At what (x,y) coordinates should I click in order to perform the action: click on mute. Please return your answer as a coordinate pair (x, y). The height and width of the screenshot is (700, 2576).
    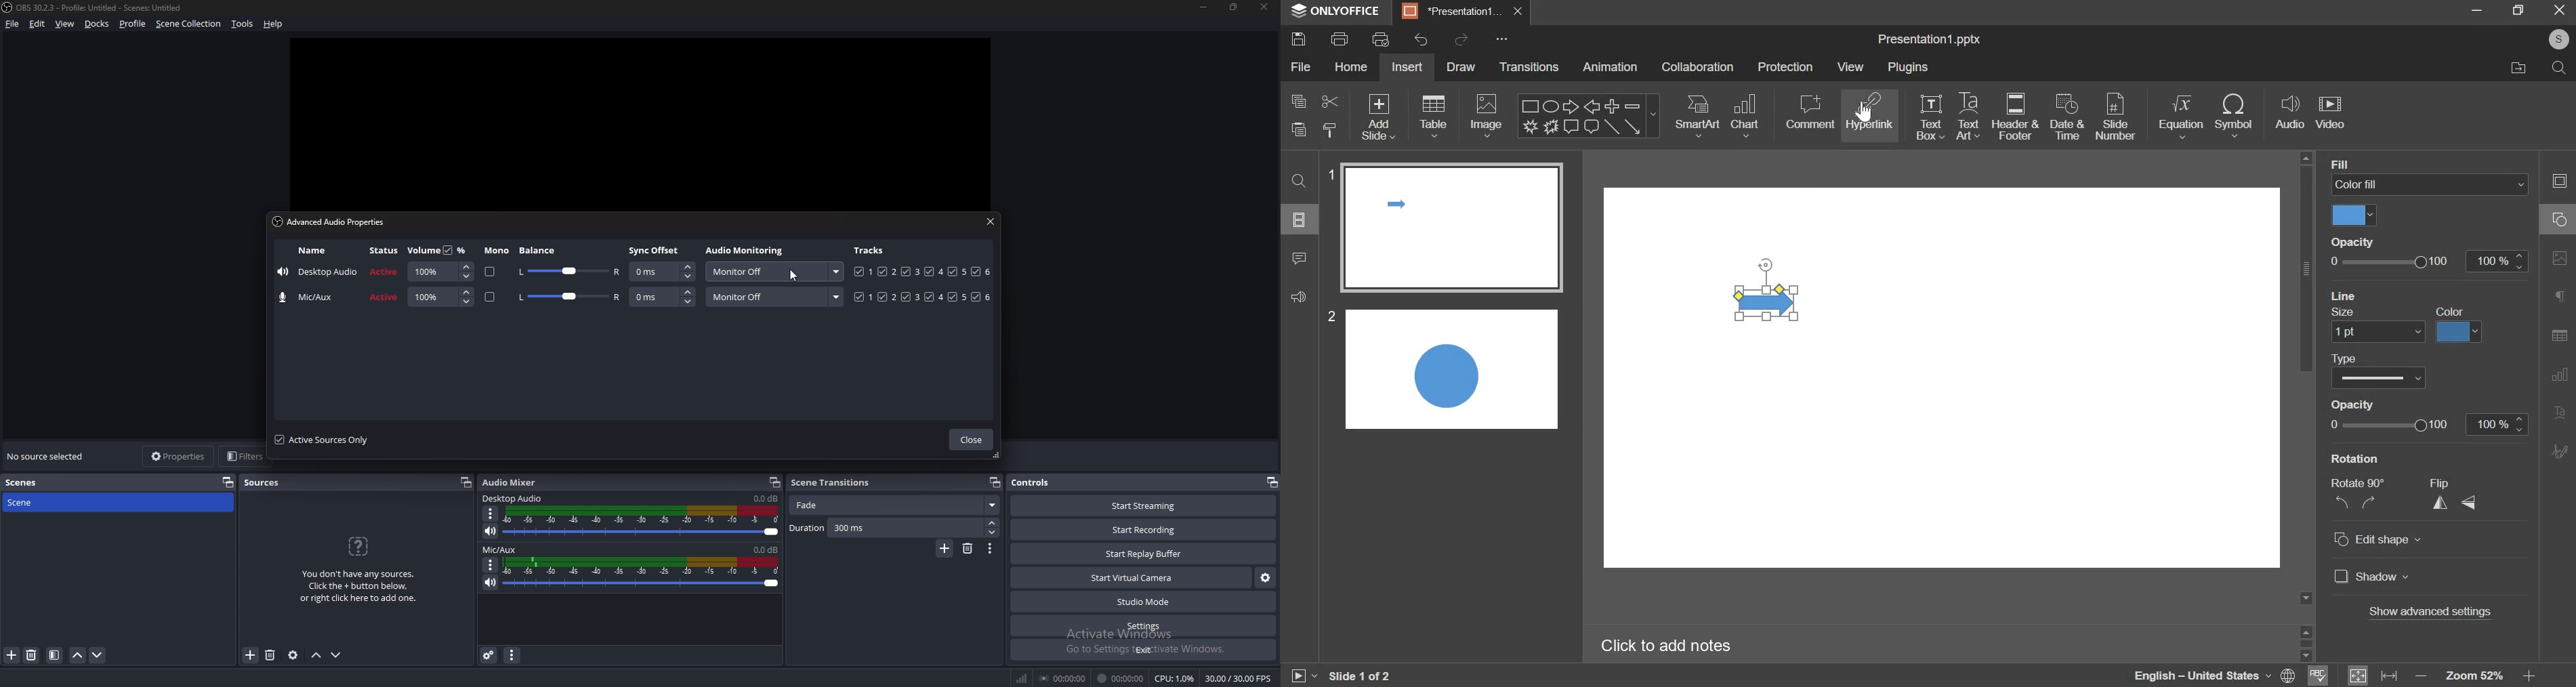
    Looking at the image, I should click on (491, 532).